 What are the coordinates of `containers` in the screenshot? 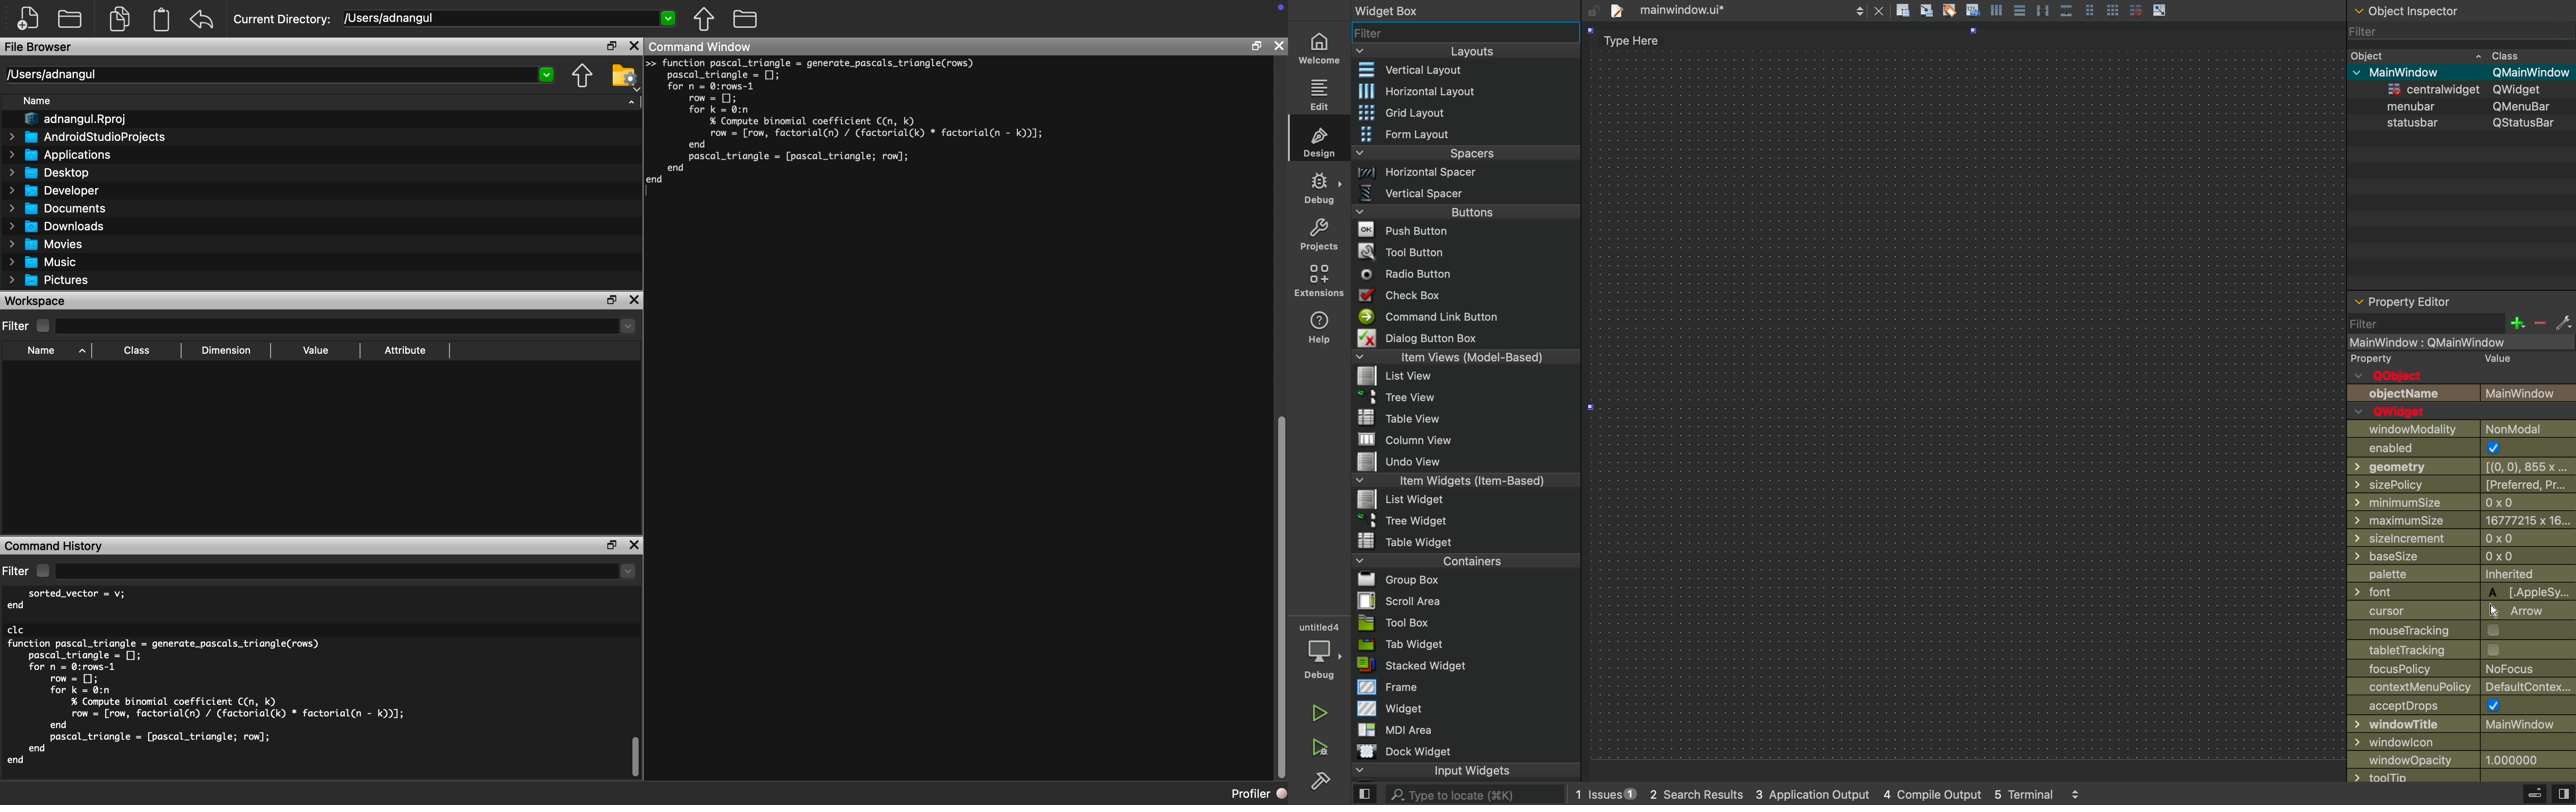 It's located at (1466, 562).